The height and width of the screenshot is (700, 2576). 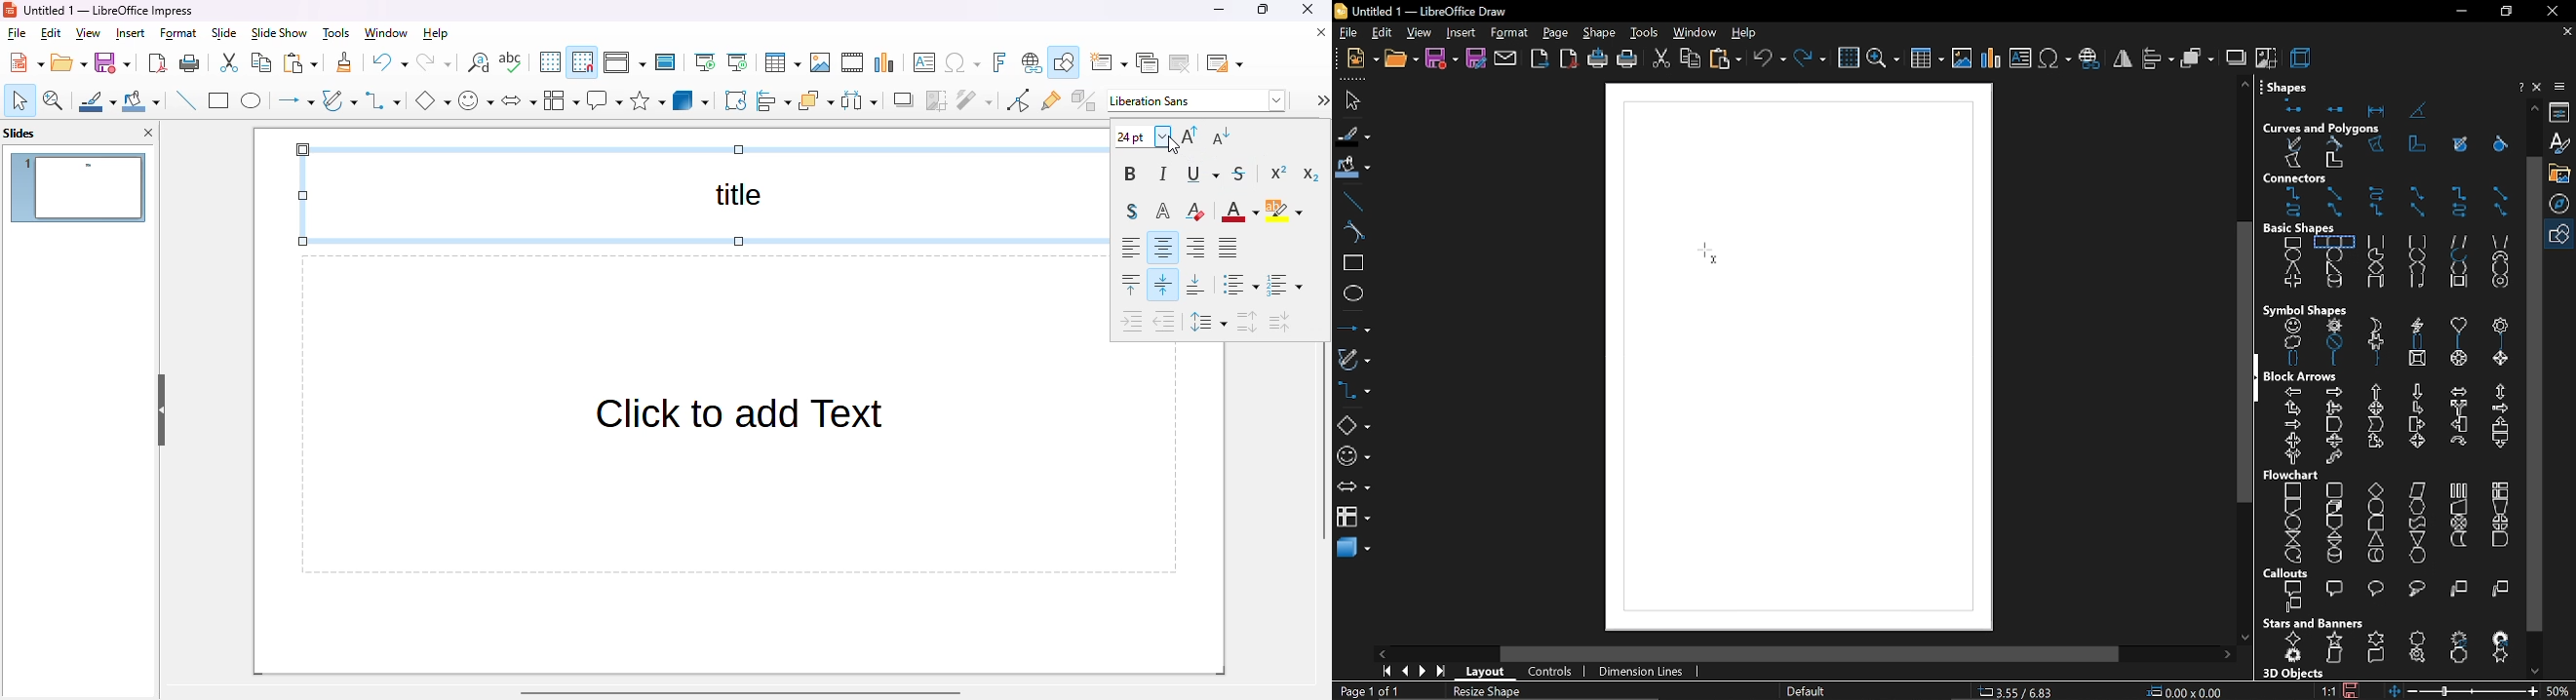 I want to click on insert audio or video, so click(x=852, y=62).